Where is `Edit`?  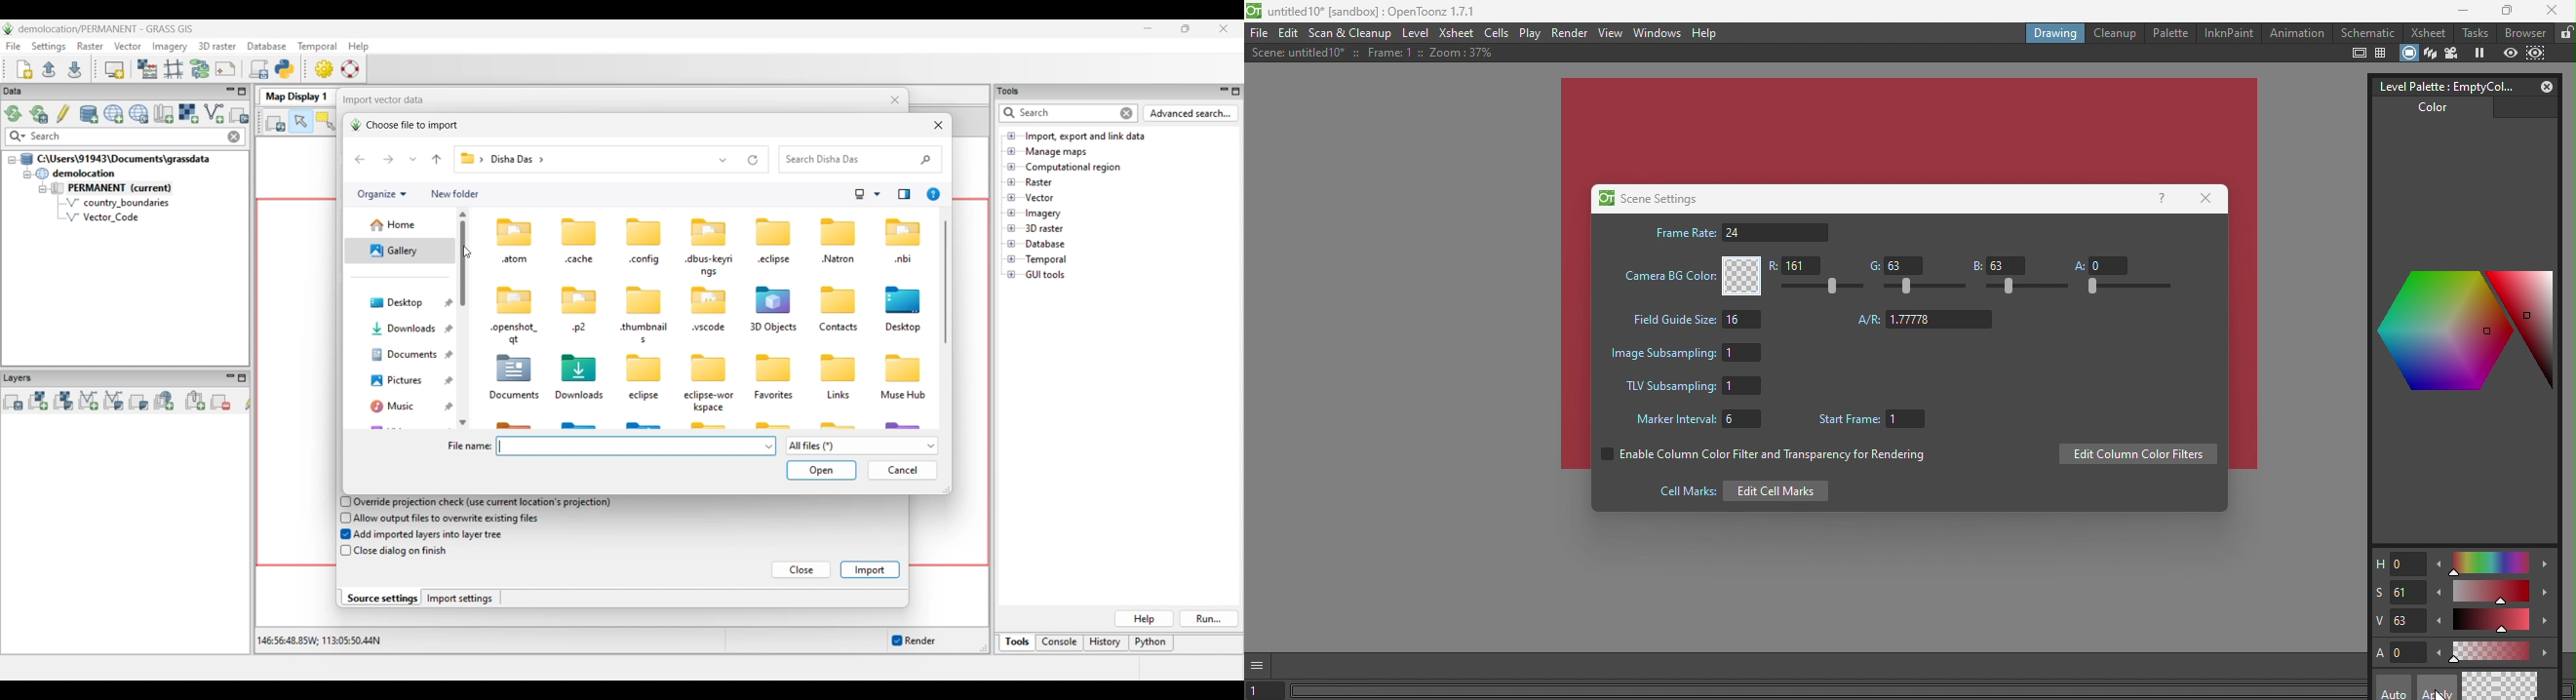 Edit is located at coordinates (1291, 34).